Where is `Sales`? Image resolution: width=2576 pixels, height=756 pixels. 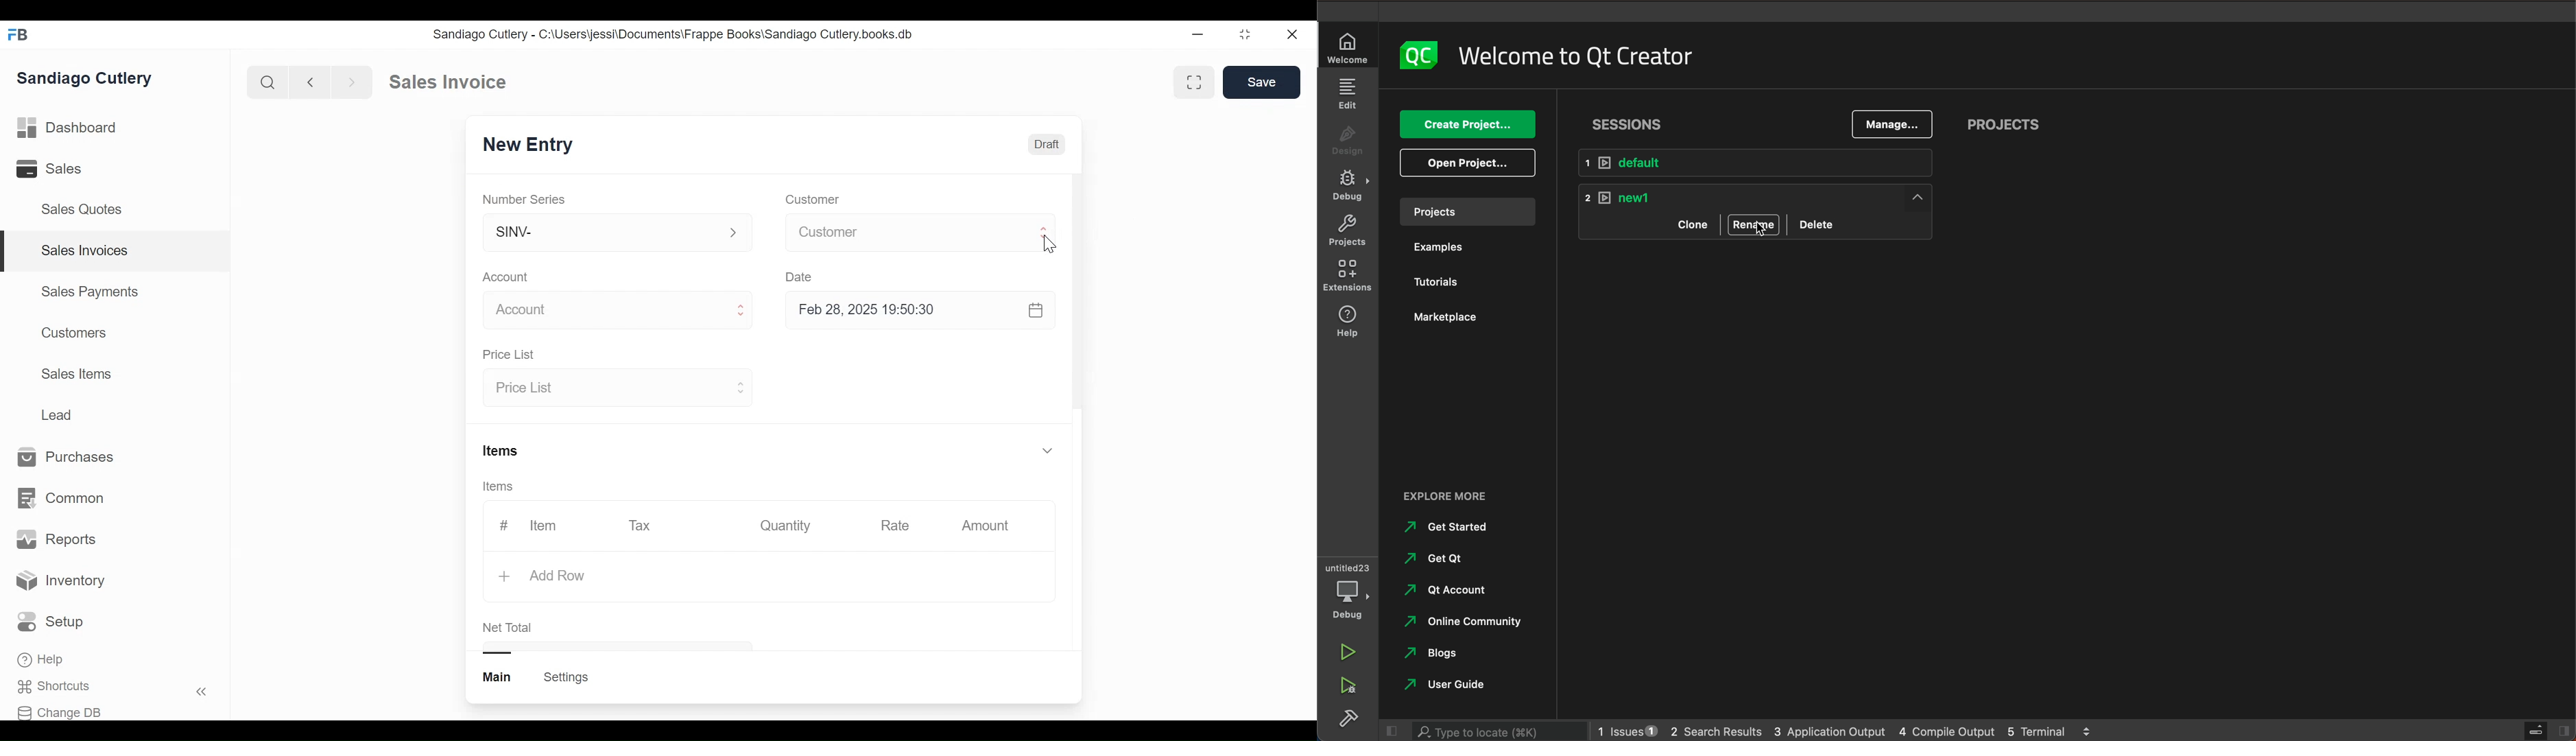
Sales is located at coordinates (51, 168).